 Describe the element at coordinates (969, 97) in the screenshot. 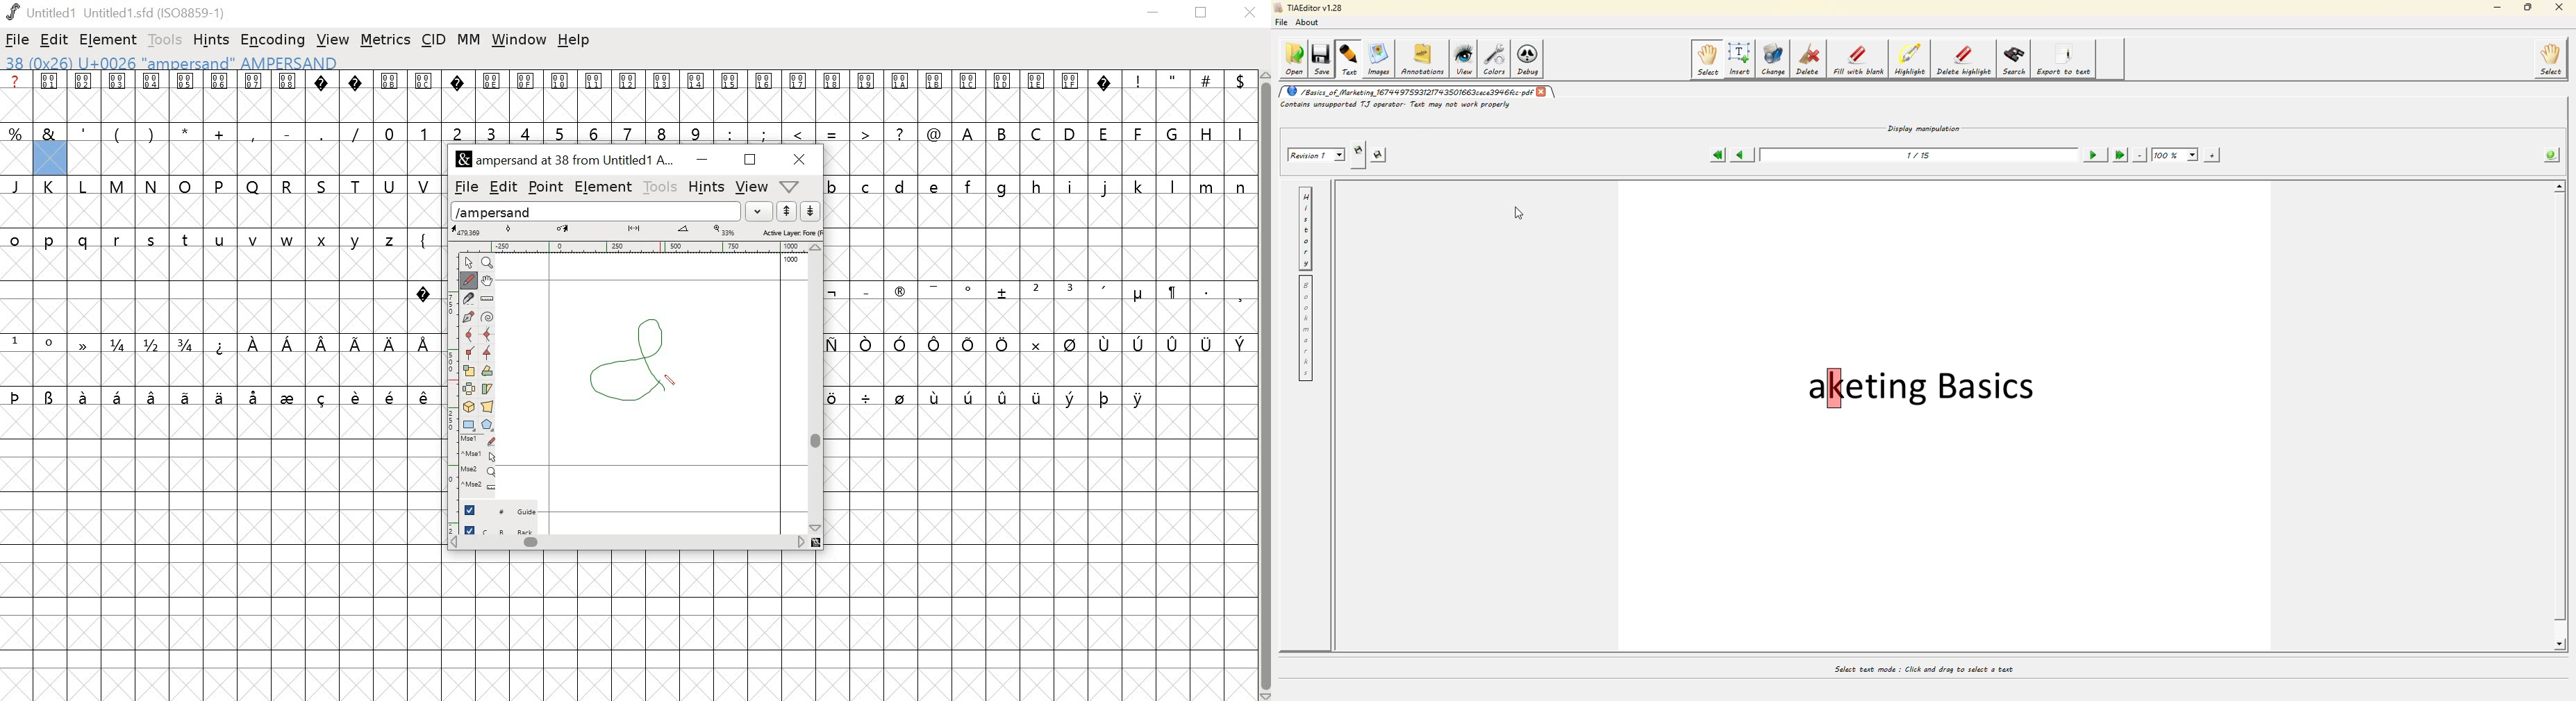

I see `001C` at that location.